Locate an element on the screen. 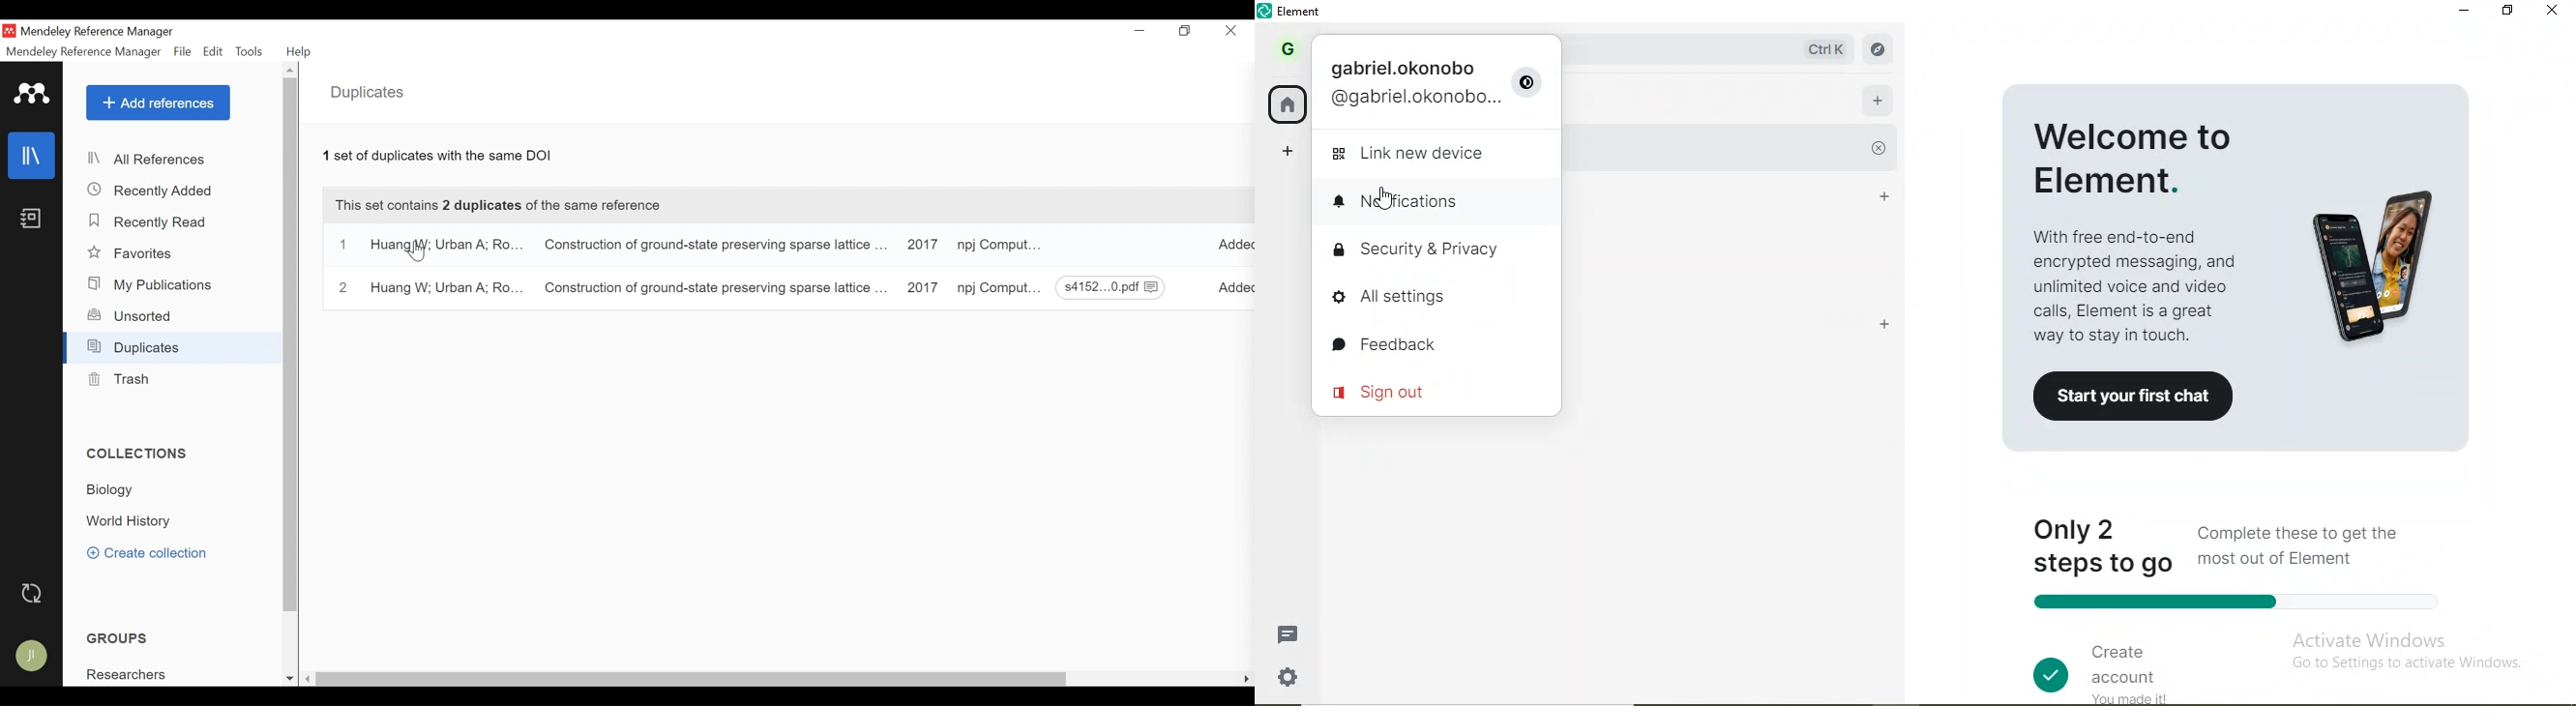 The image size is (2576, 728). start your first chat is located at coordinates (2132, 395).